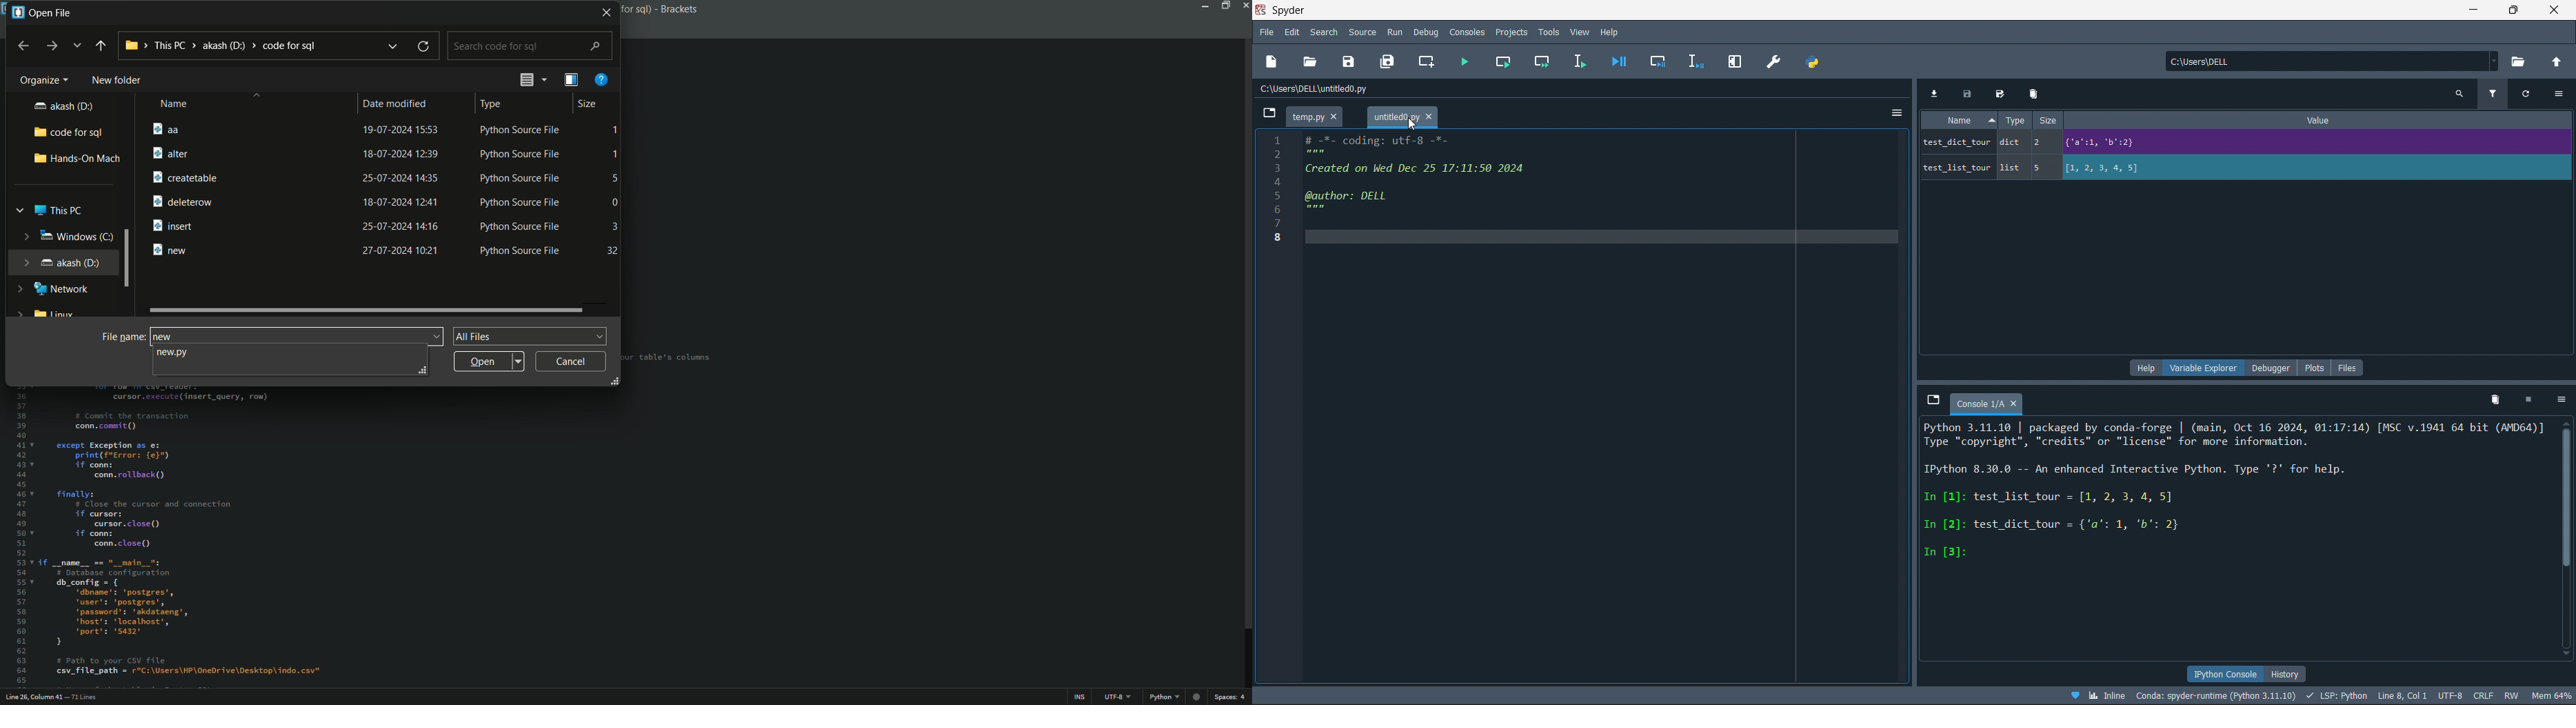  What do you see at coordinates (423, 47) in the screenshot?
I see `refresh` at bounding box center [423, 47].